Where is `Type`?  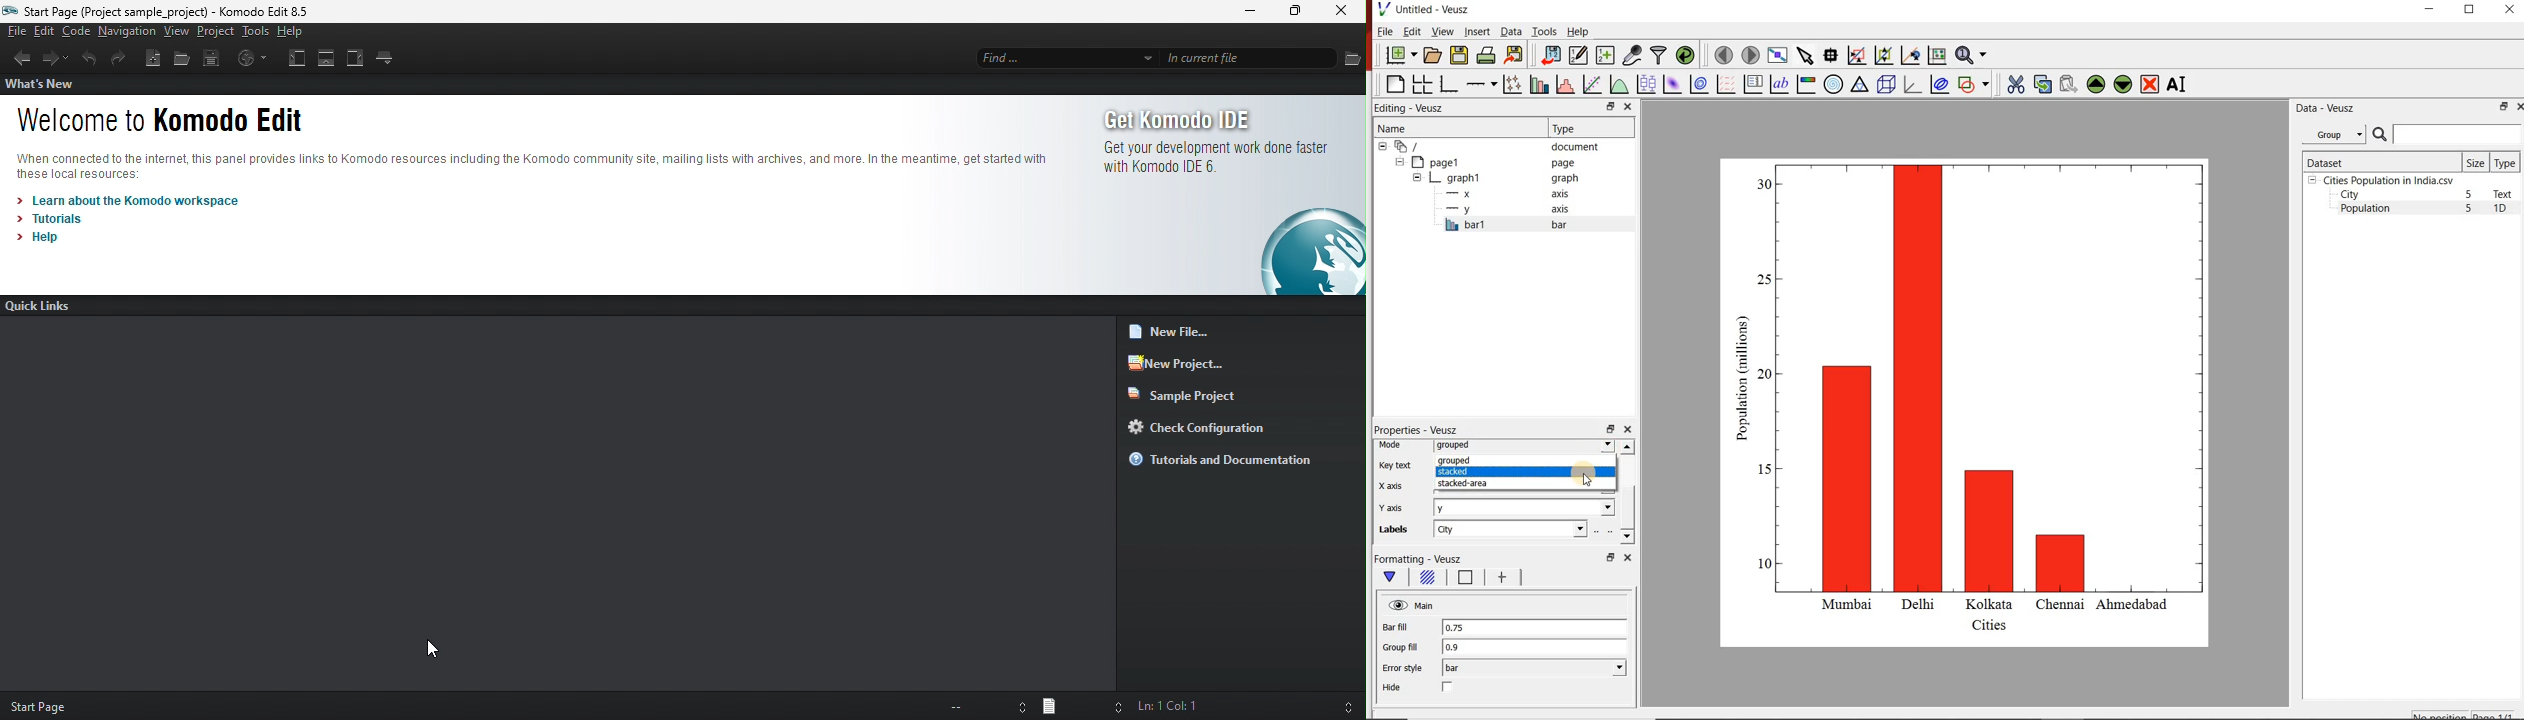
Type is located at coordinates (2507, 162).